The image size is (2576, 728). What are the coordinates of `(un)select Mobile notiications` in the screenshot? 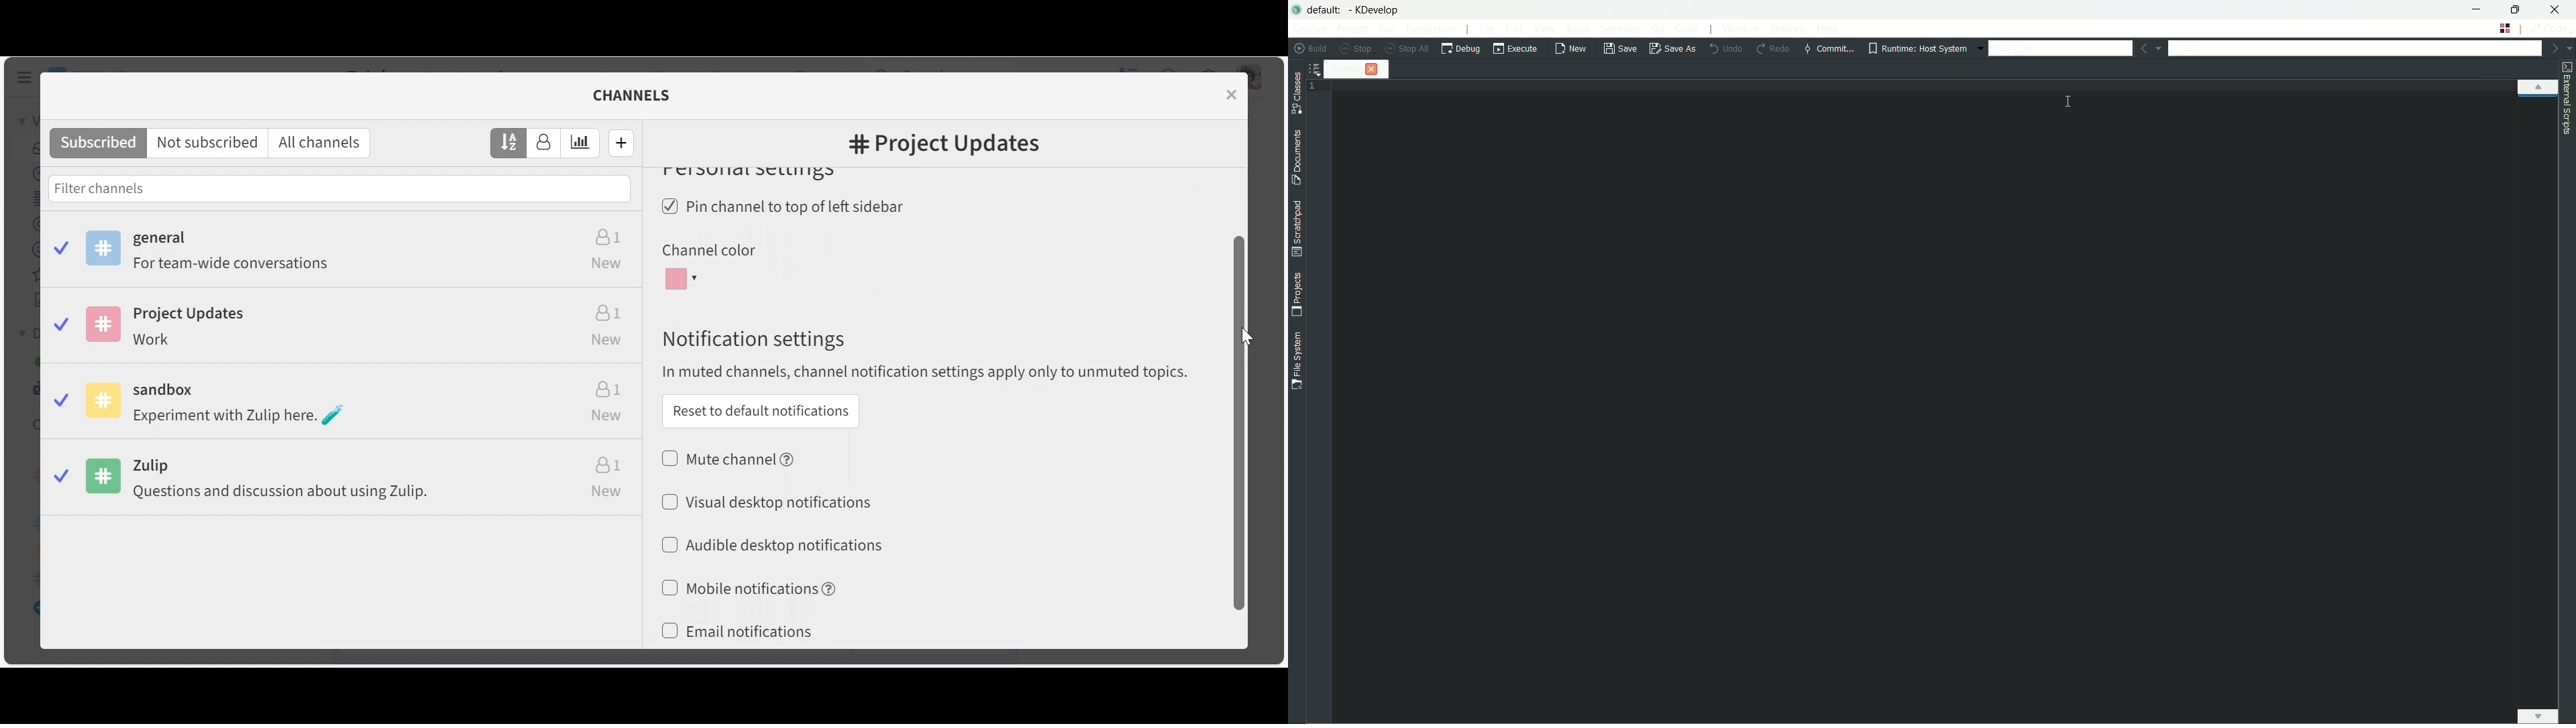 It's located at (747, 588).